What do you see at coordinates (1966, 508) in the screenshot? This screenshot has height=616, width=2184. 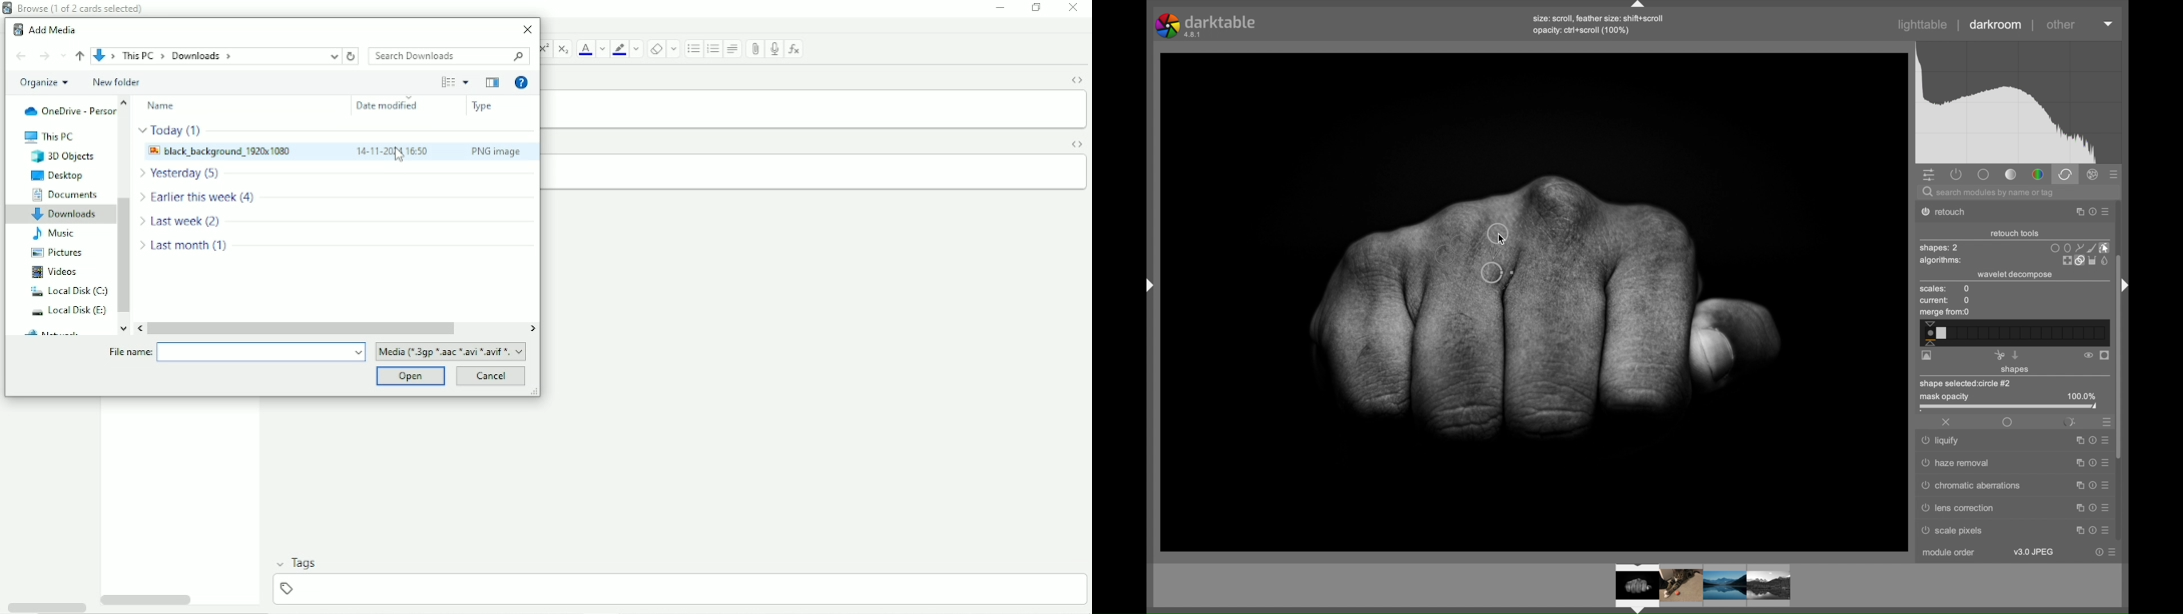 I see `lens correction` at bounding box center [1966, 508].